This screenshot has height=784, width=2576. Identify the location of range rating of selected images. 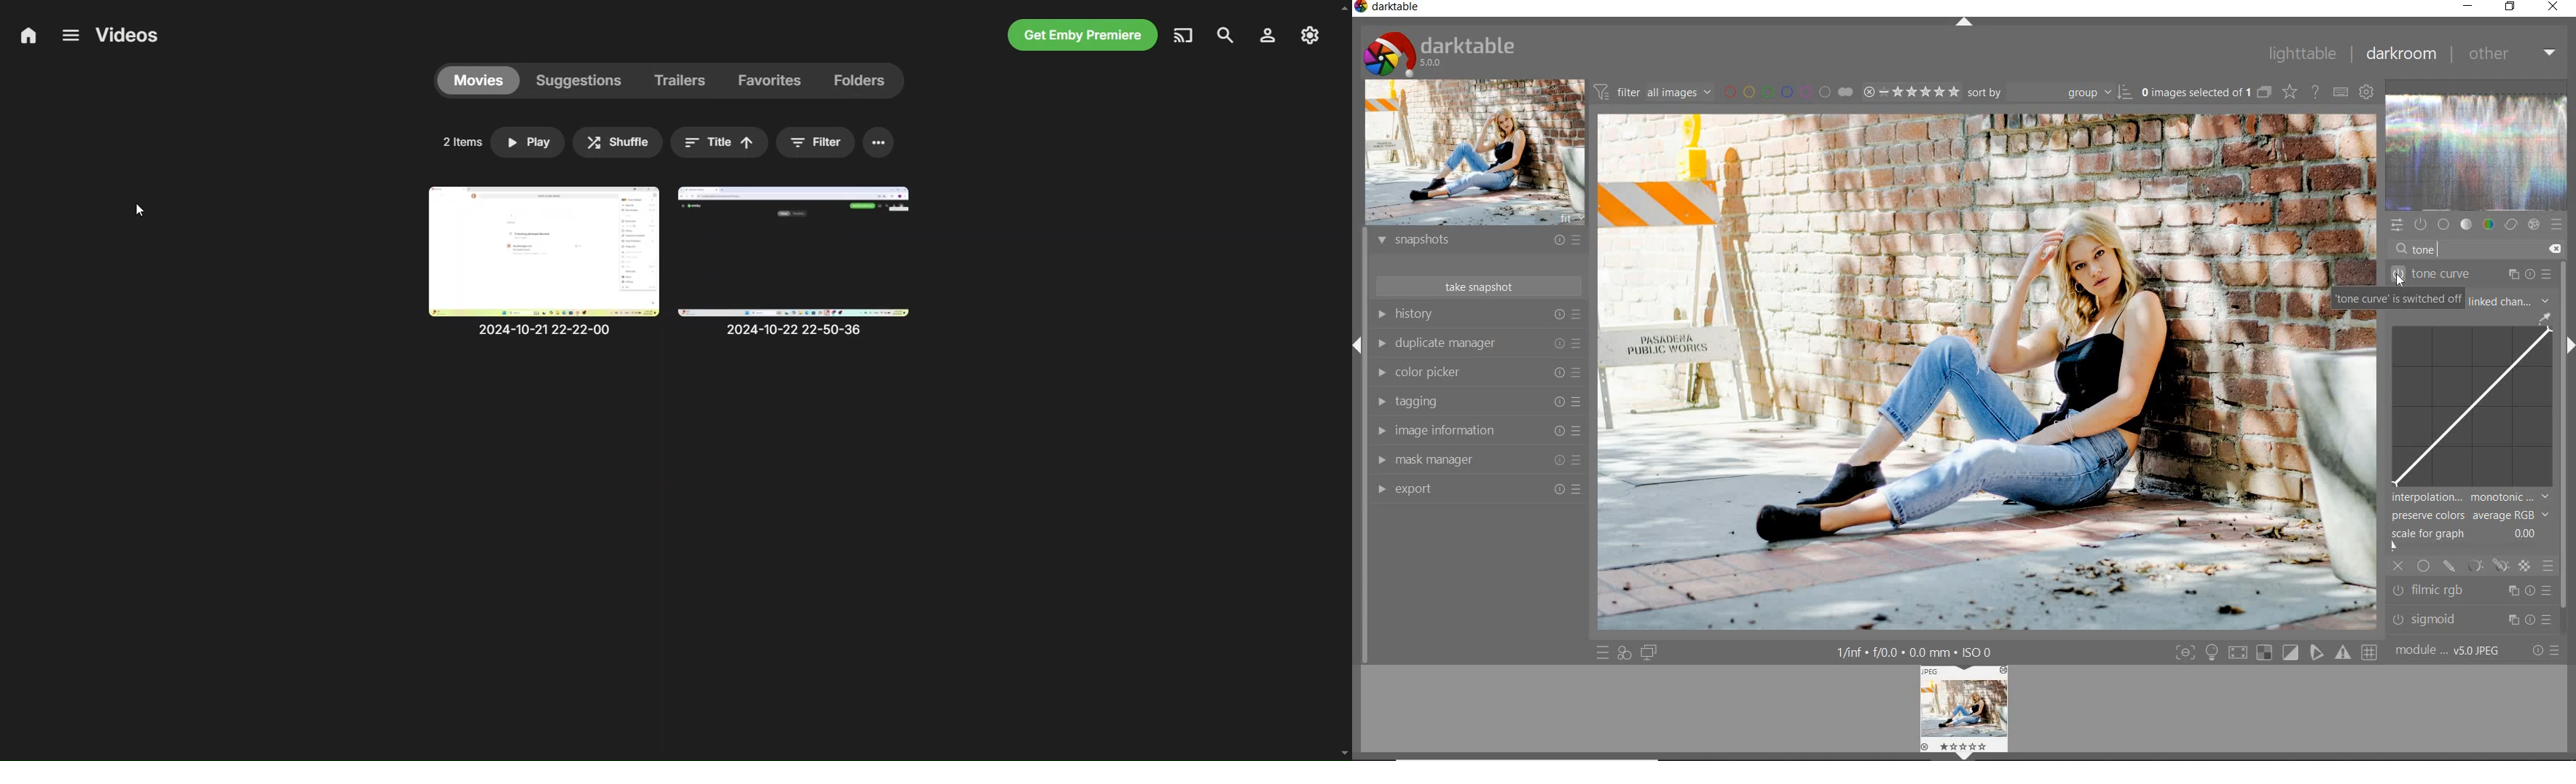
(1910, 93).